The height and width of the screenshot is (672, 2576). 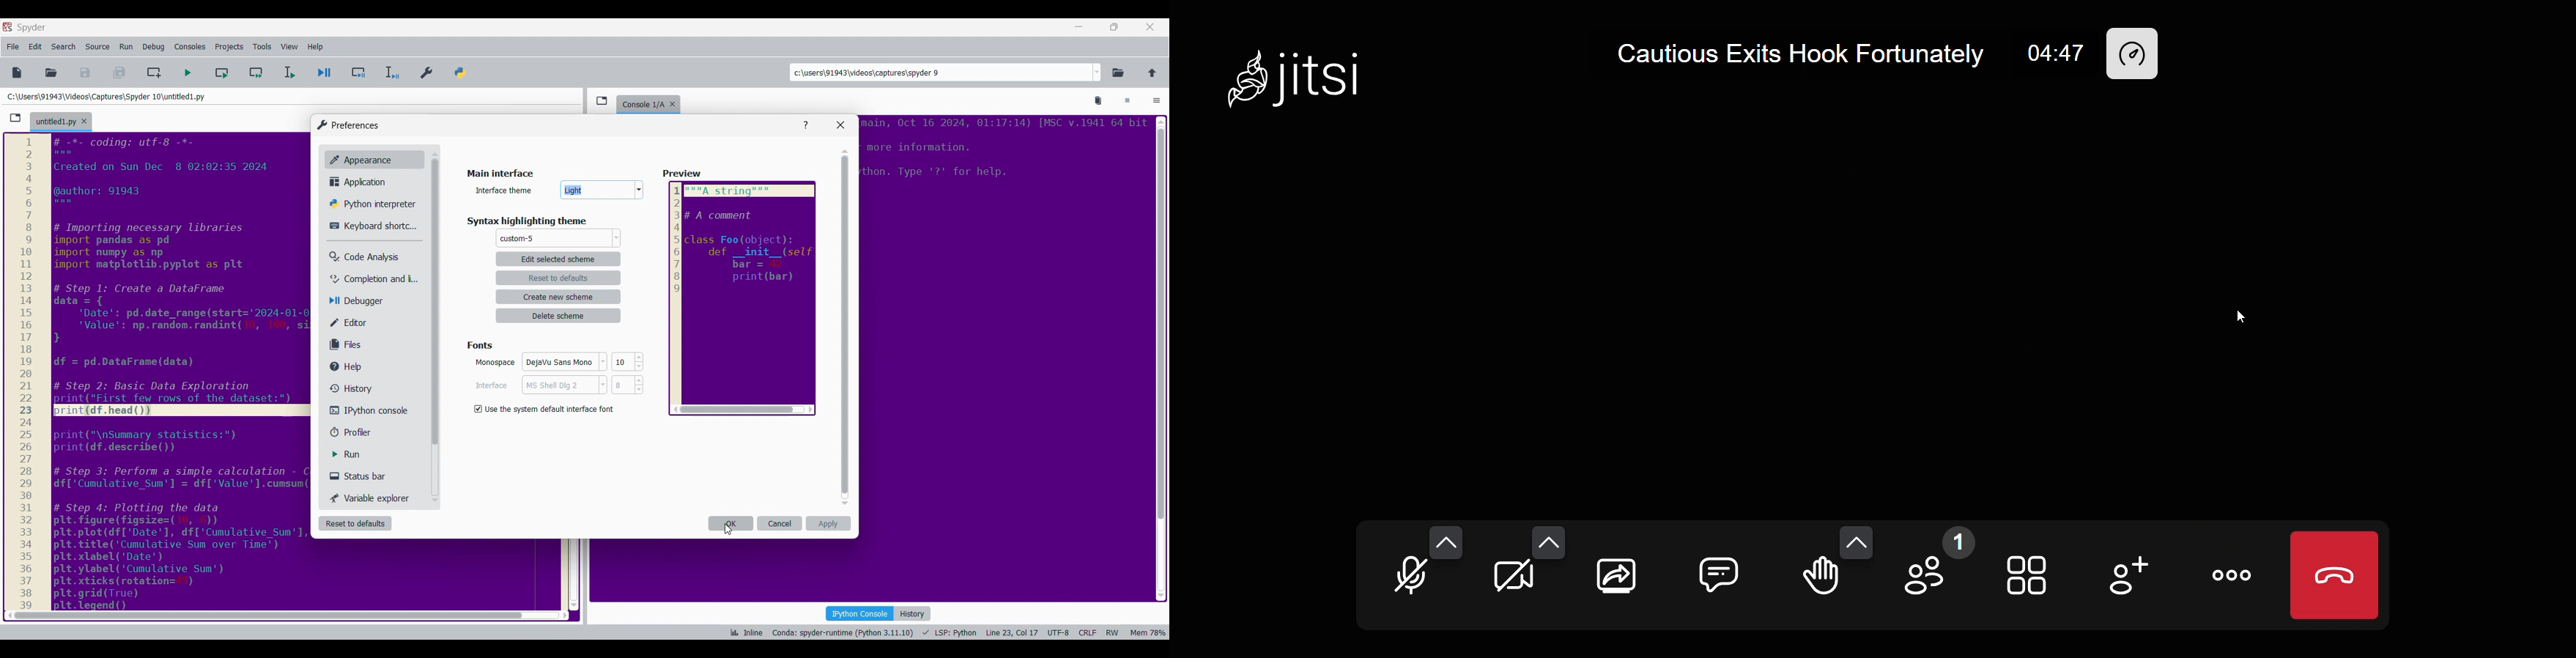 I want to click on create new scheme, so click(x=560, y=297).